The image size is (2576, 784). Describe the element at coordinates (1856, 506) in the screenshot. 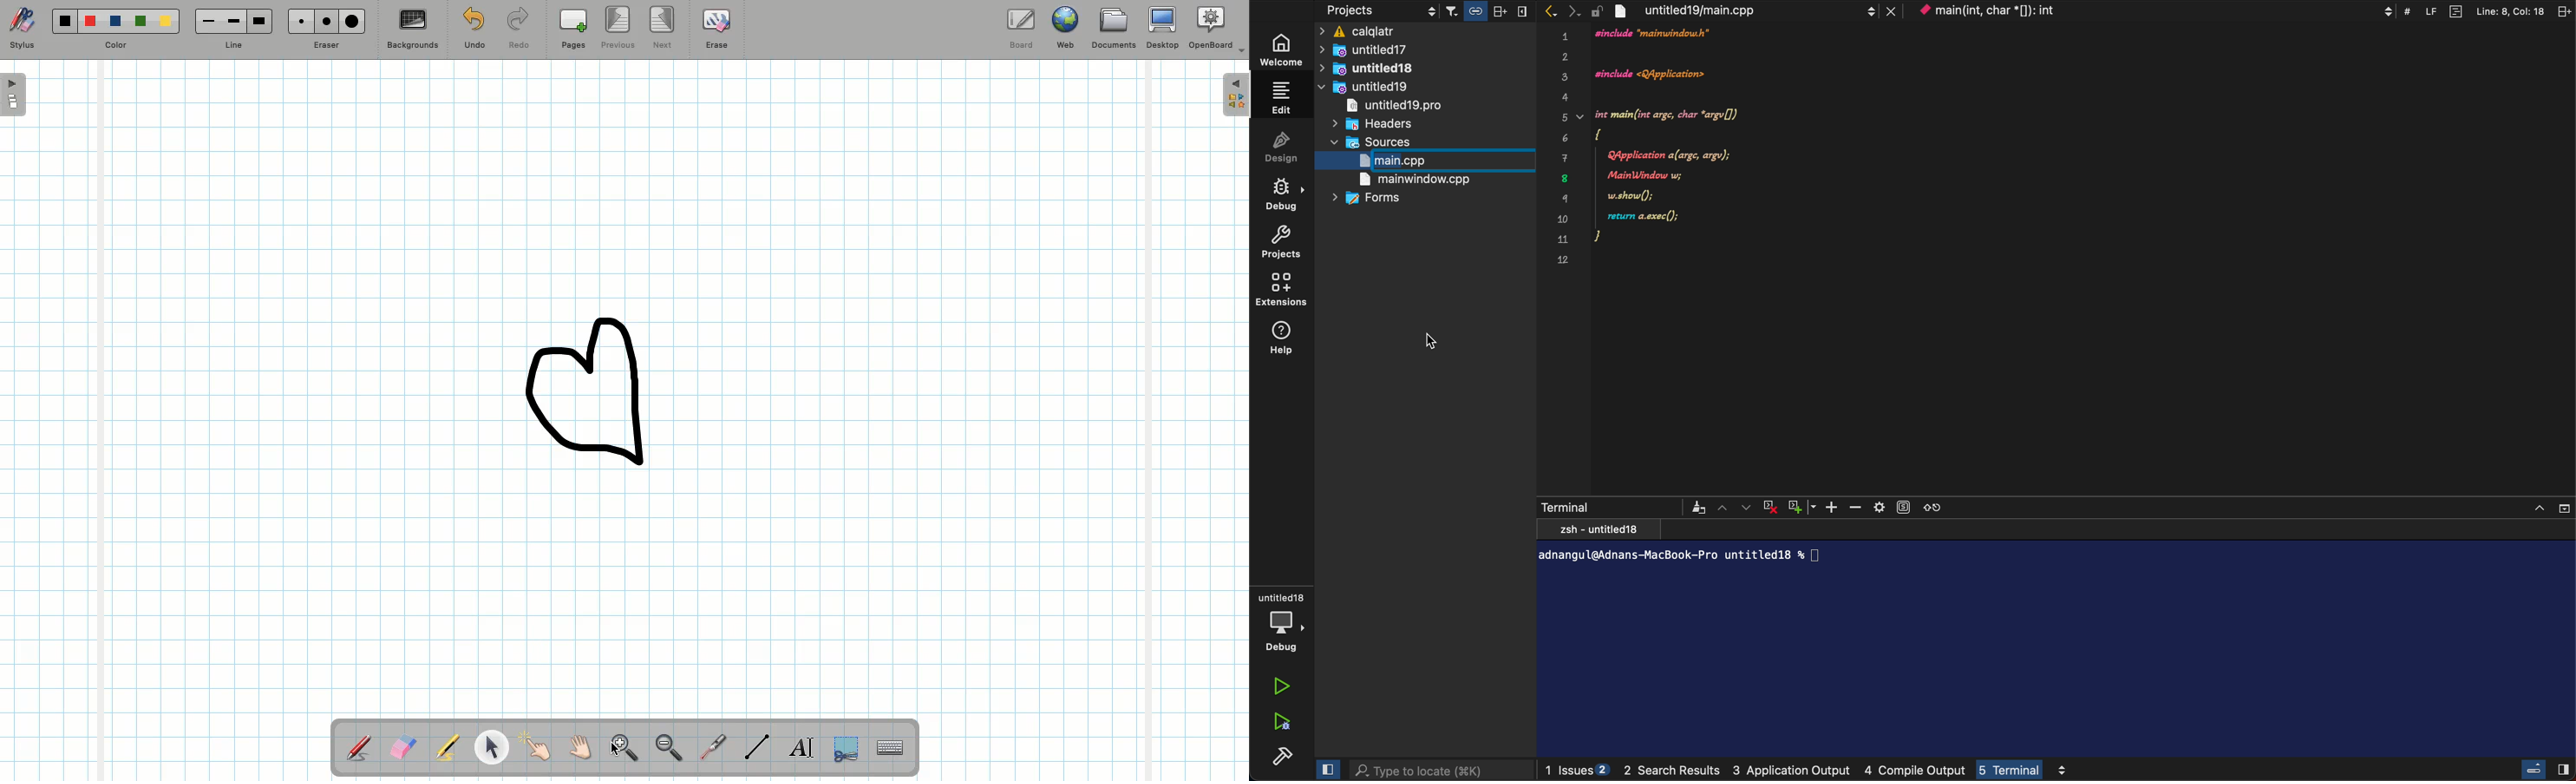

I see `Minus` at that location.